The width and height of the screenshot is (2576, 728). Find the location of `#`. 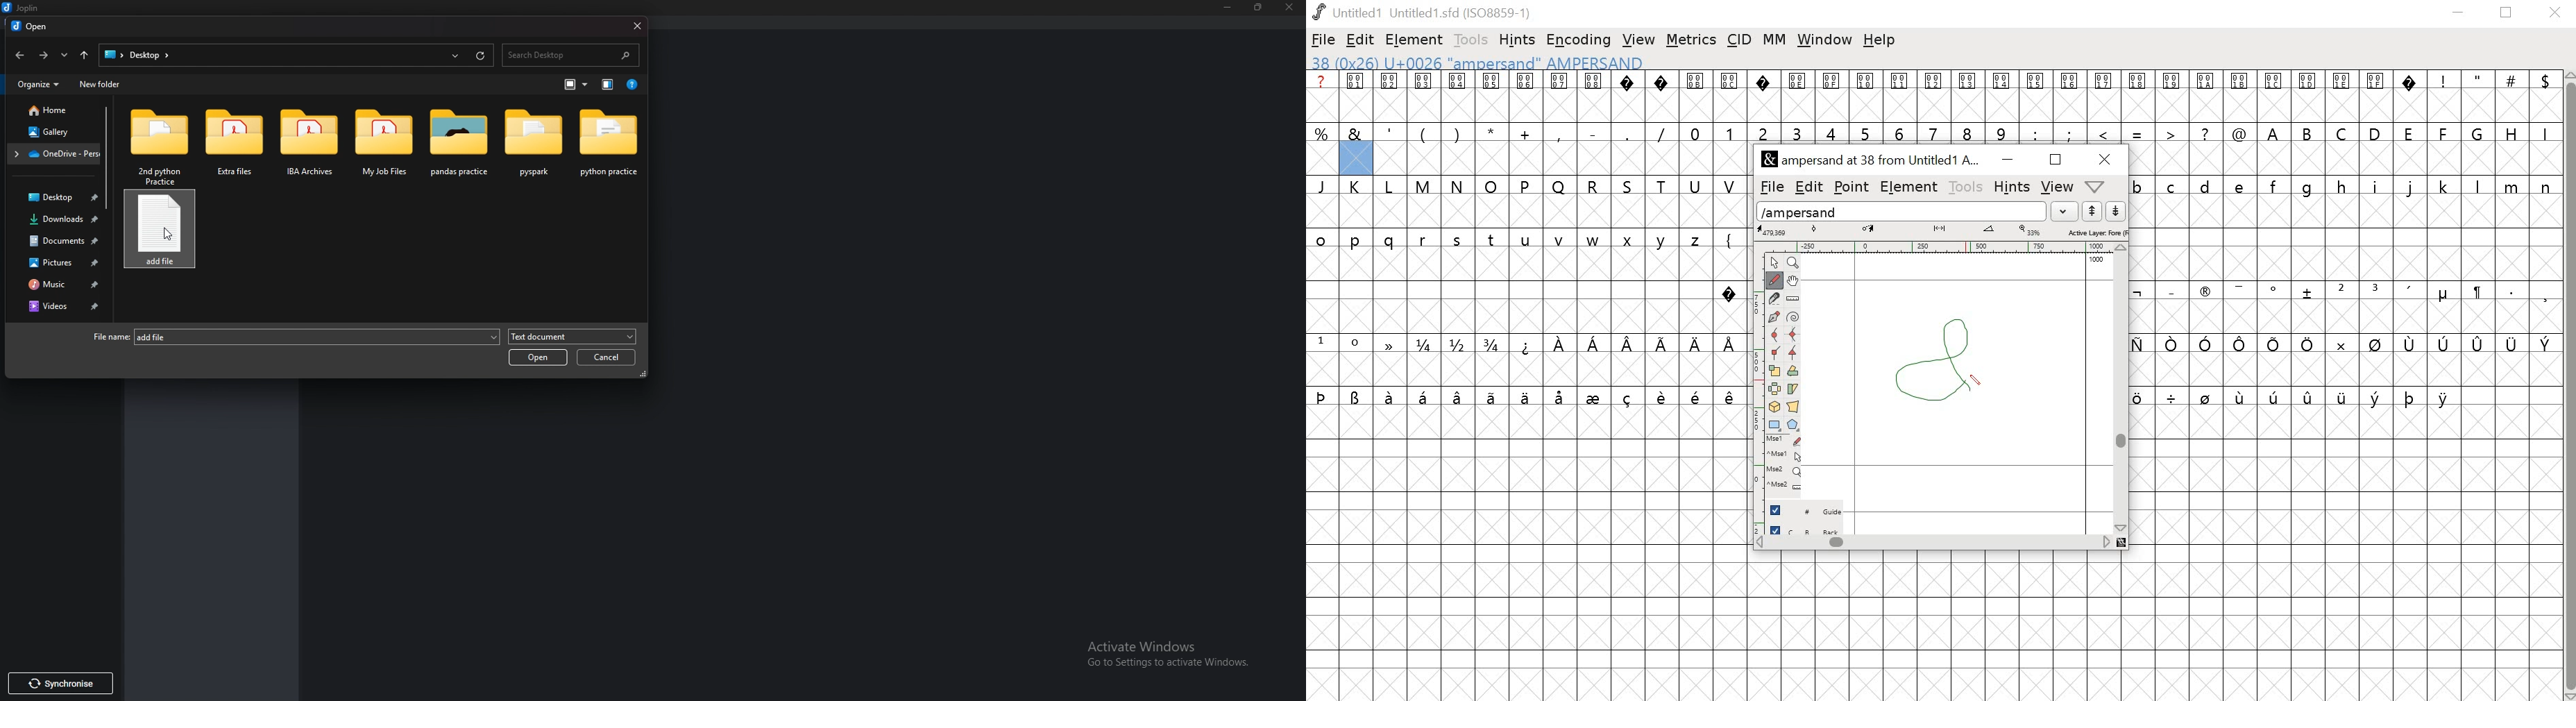

# is located at coordinates (2511, 97).